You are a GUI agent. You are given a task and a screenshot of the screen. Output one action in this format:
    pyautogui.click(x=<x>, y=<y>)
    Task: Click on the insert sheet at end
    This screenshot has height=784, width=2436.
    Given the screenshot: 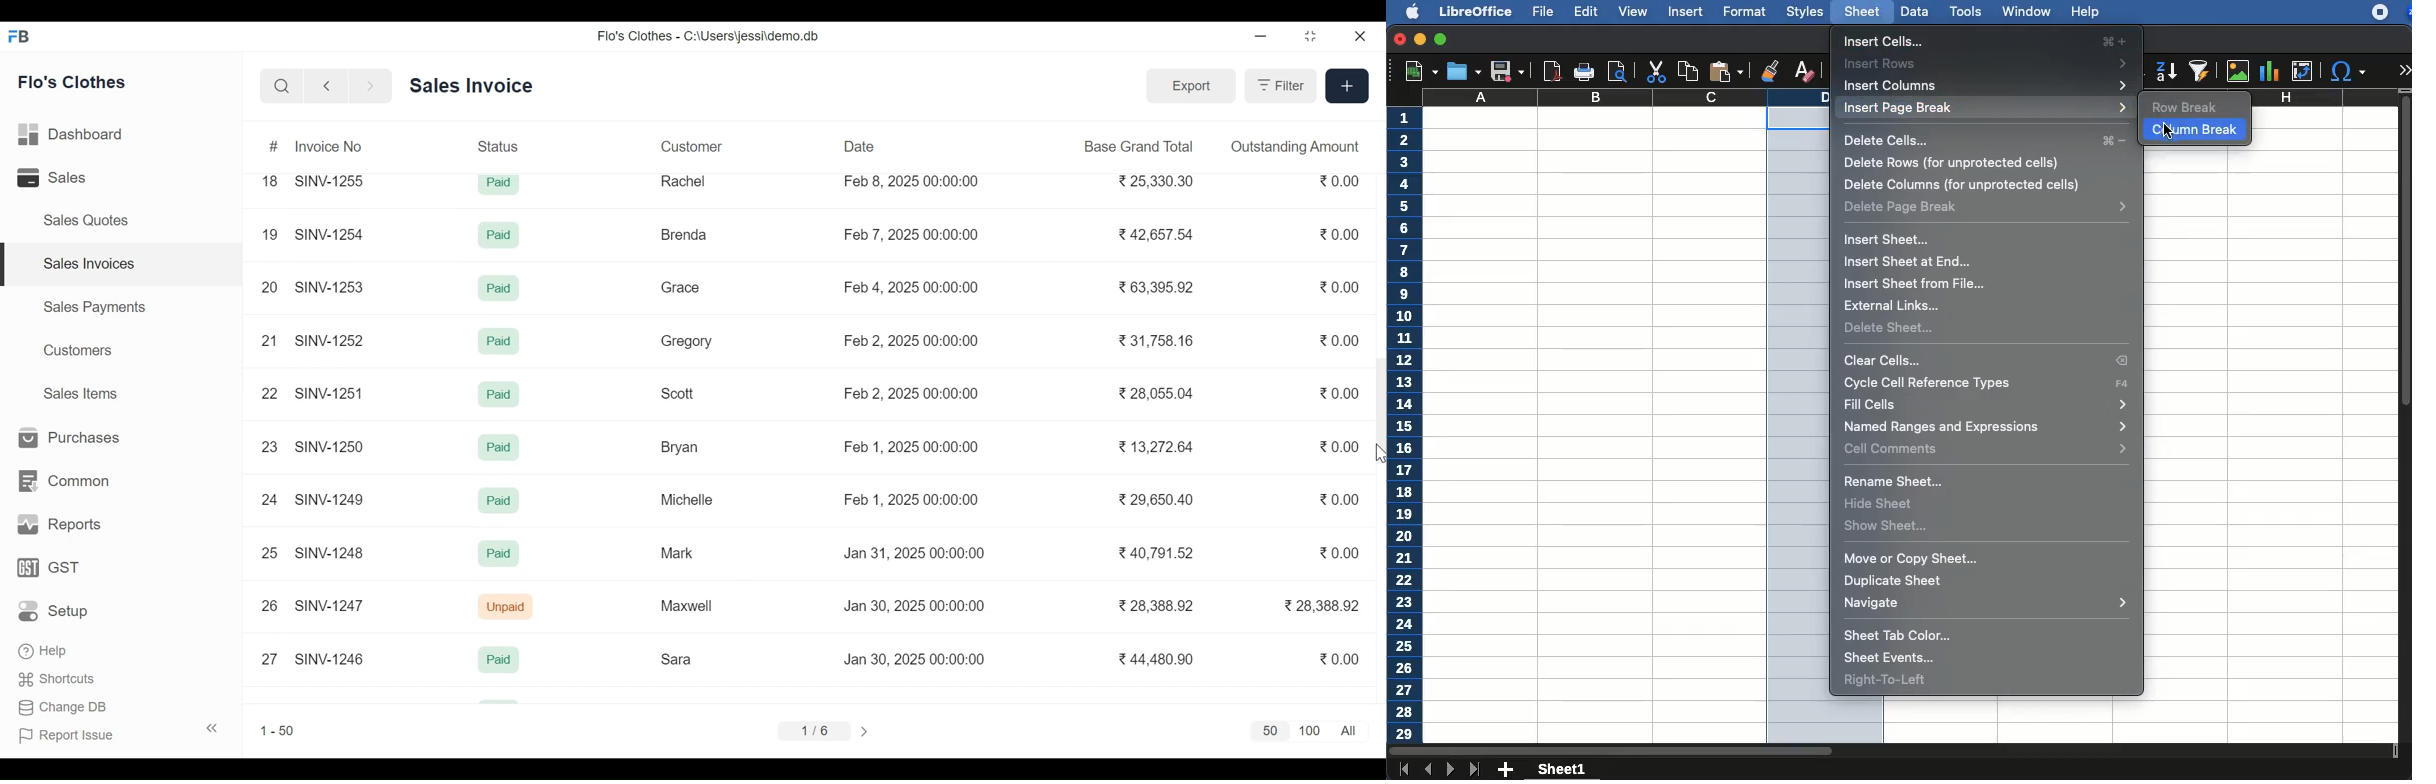 What is the action you would take?
    pyautogui.click(x=1910, y=261)
    